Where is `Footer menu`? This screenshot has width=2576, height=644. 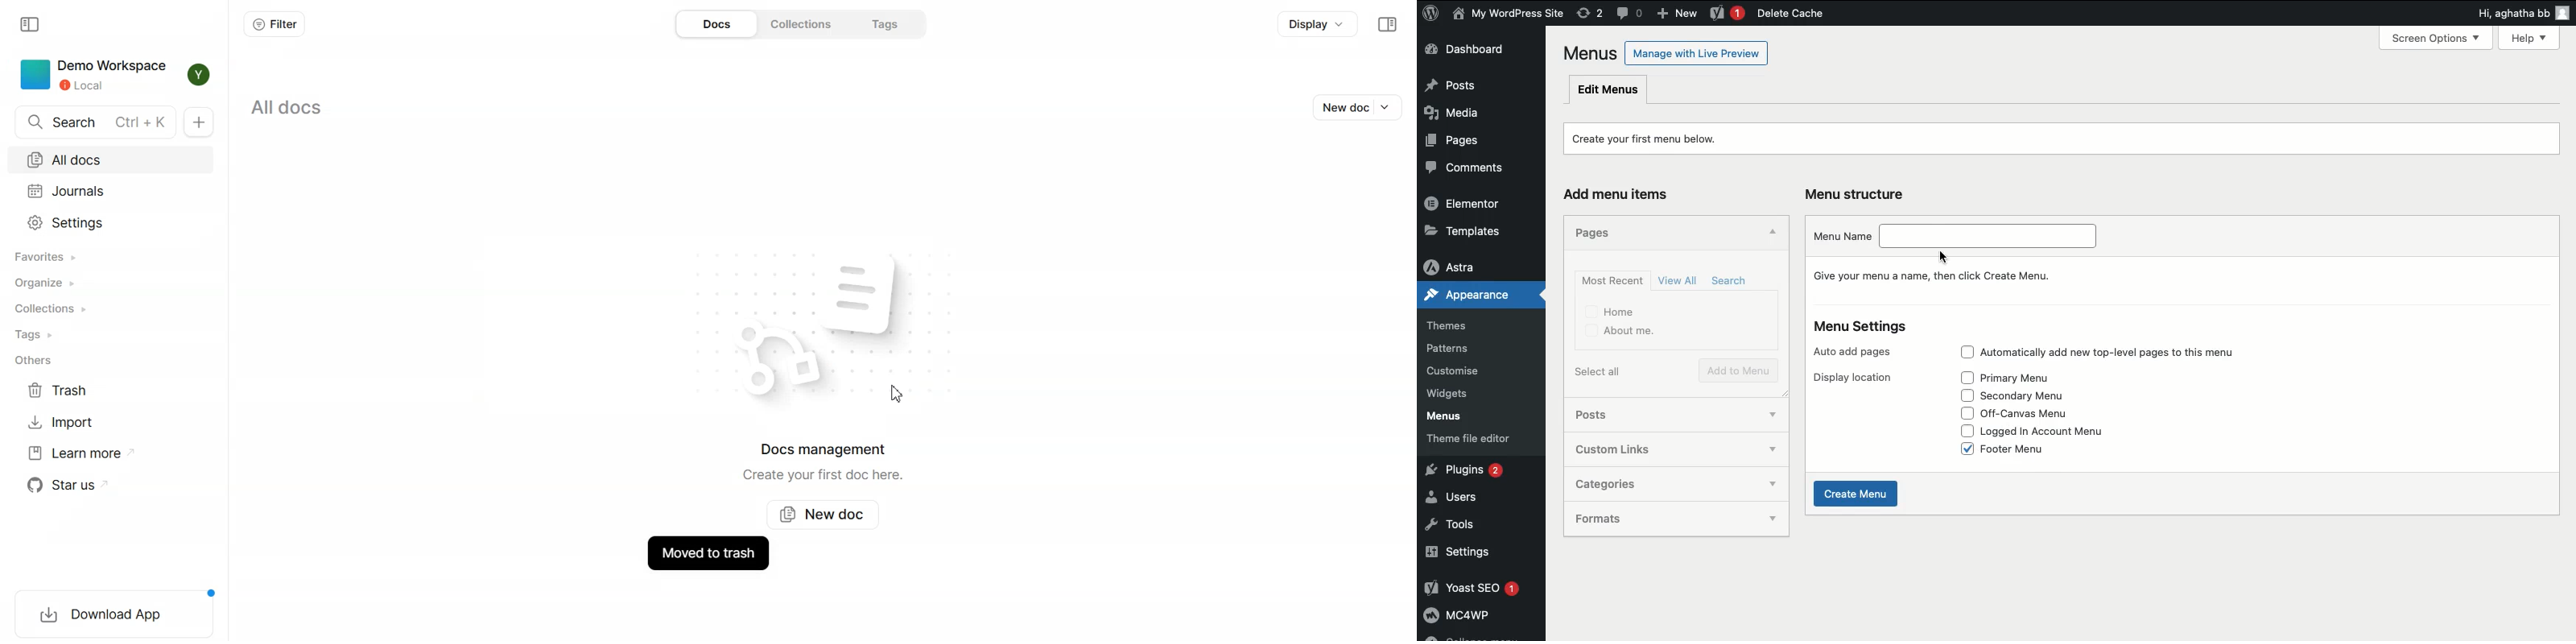
Footer menu is located at coordinates (2022, 449).